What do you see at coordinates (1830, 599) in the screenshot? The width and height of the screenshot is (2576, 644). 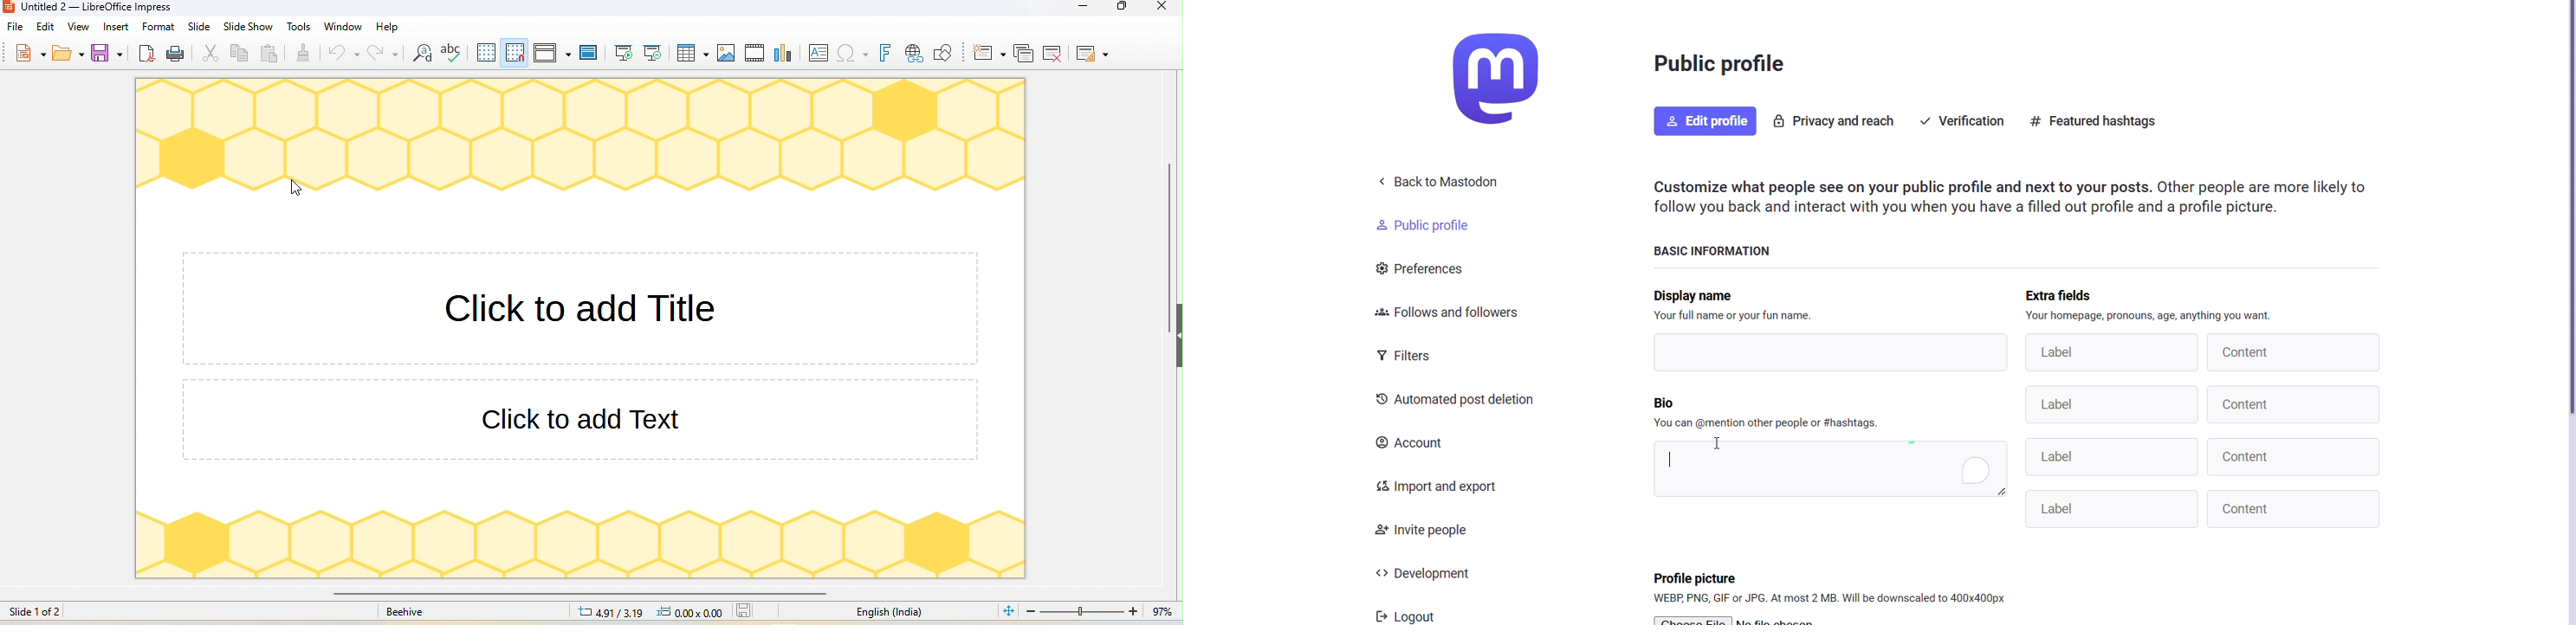 I see `WEBP, PNG, GIF or JPG. At most 2 MB. Will be downscaled to 400x400px` at bounding box center [1830, 599].